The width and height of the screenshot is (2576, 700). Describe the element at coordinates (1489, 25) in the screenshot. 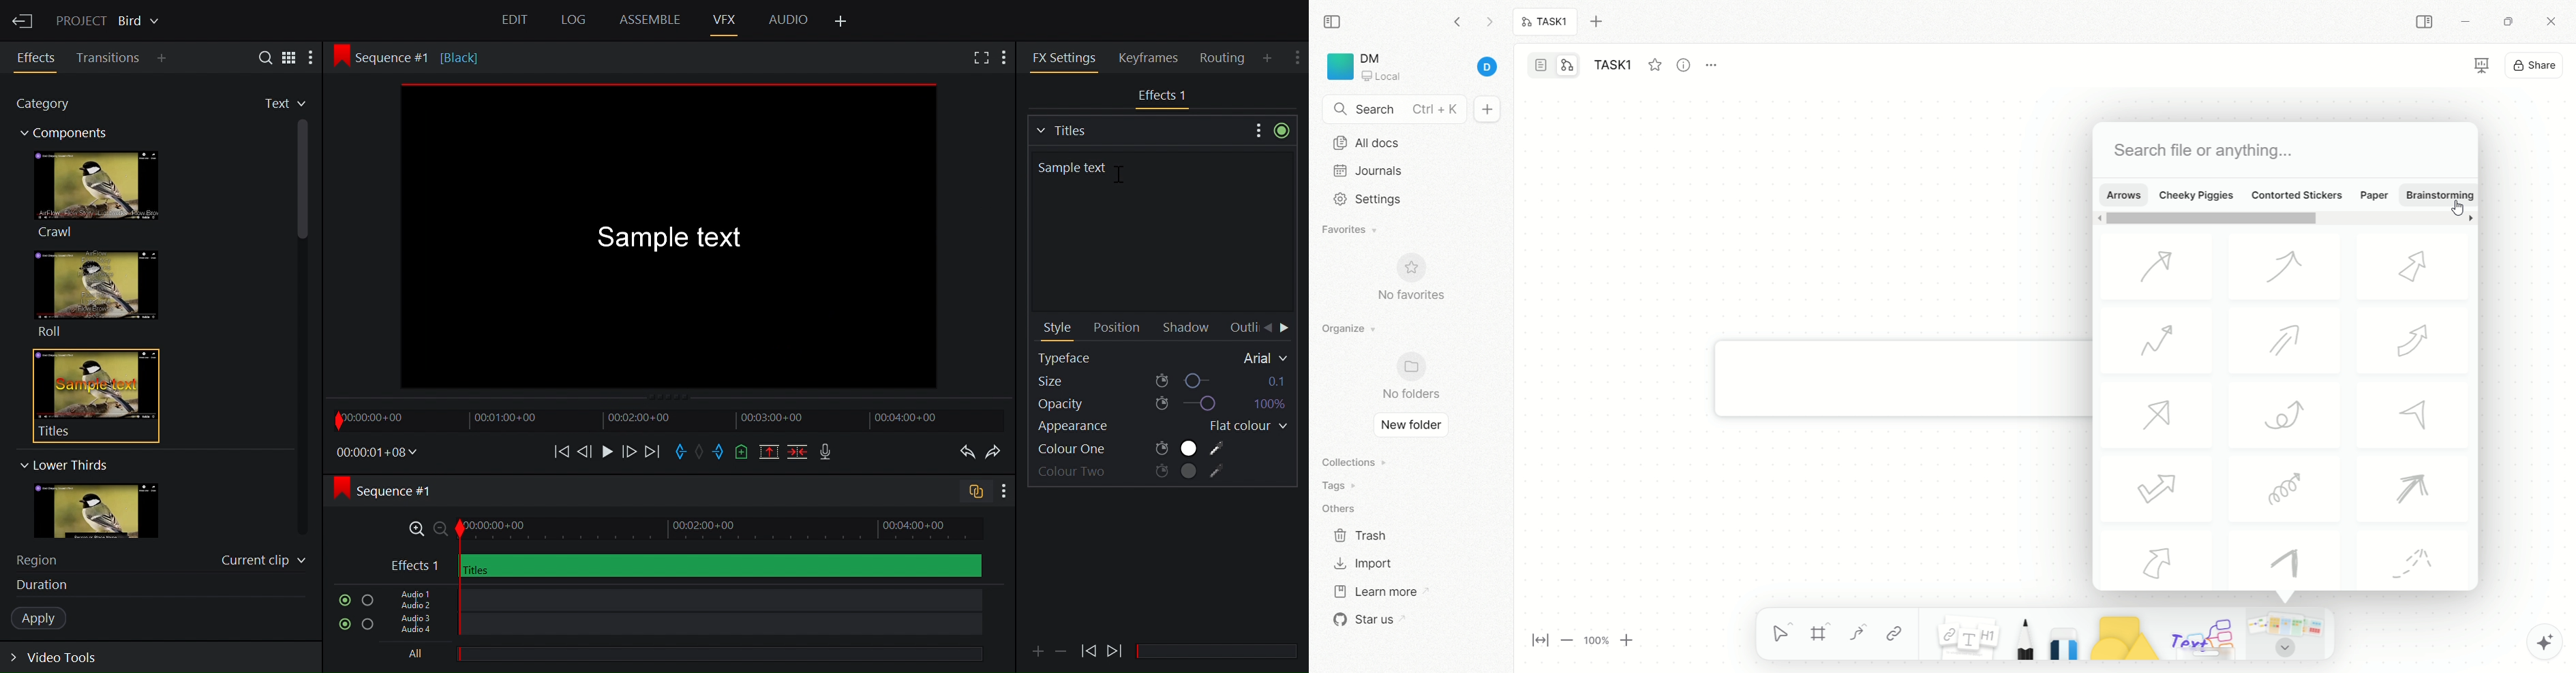

I see `go forward` at that location.